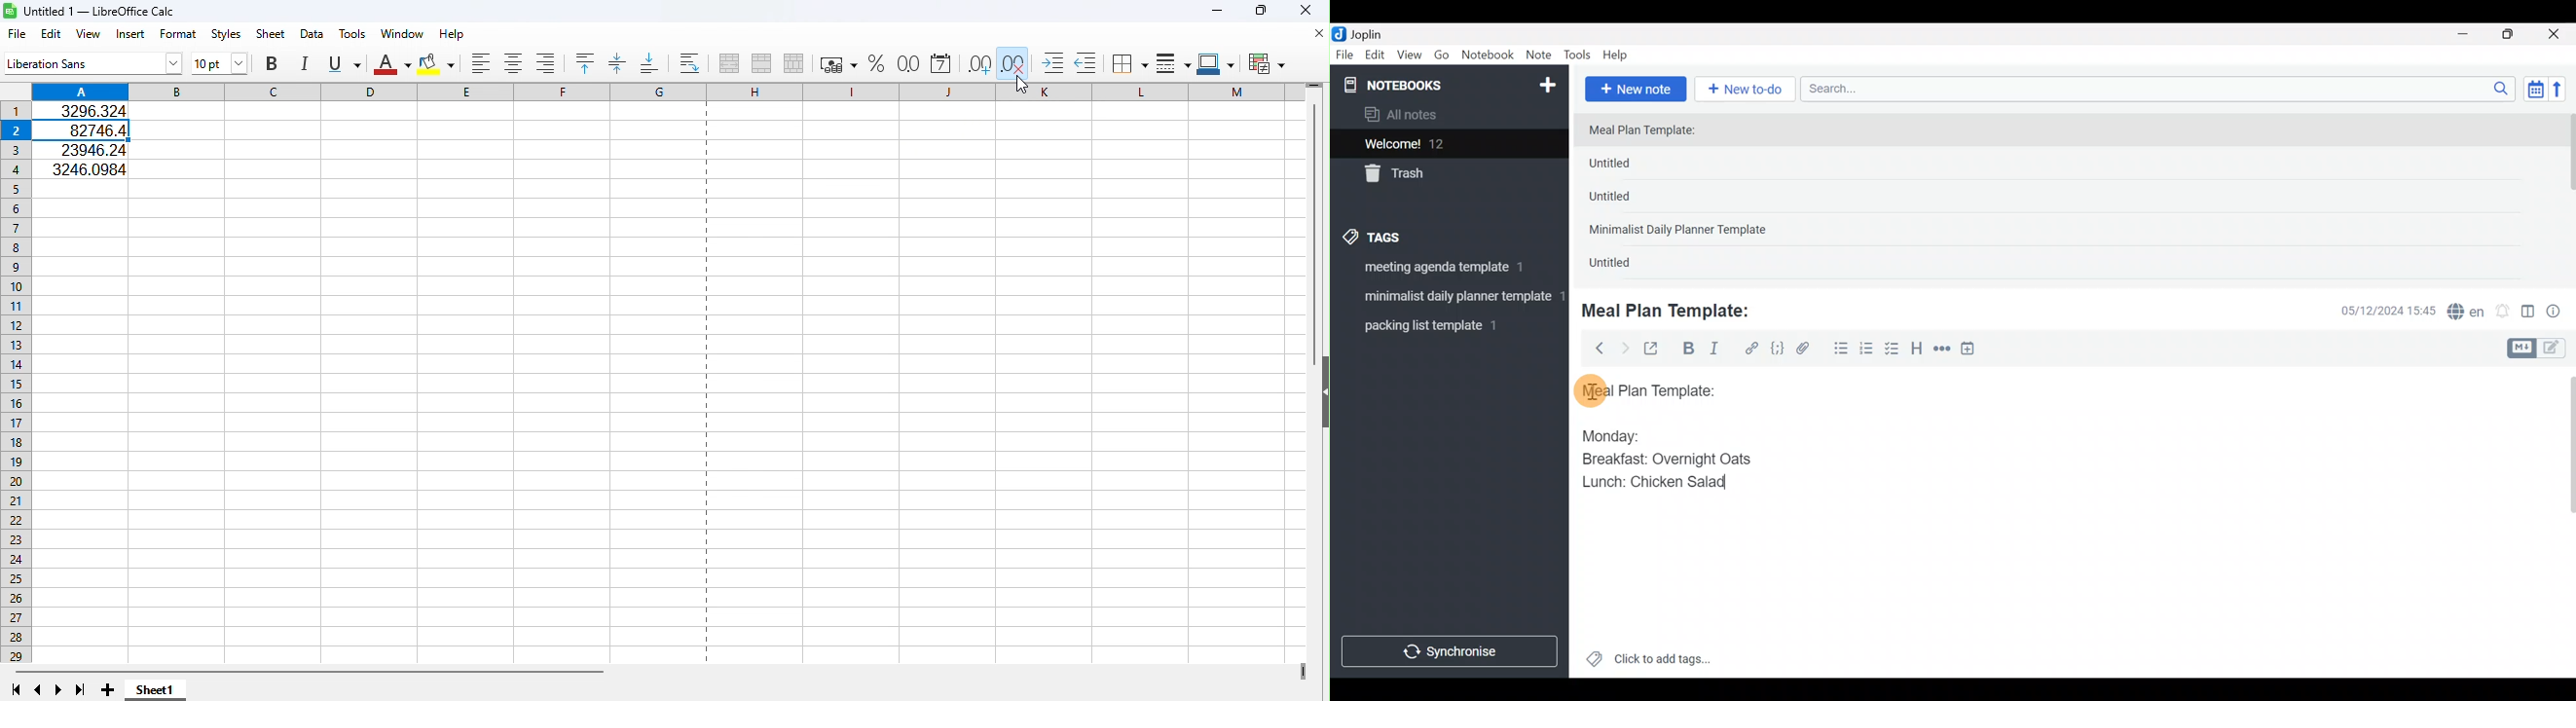 This screenshot has width=2576, height=728. What do you see at coordinates (2470, 32) in the screenshot?
I see `Minimize` at bounding box center [2470, 32].